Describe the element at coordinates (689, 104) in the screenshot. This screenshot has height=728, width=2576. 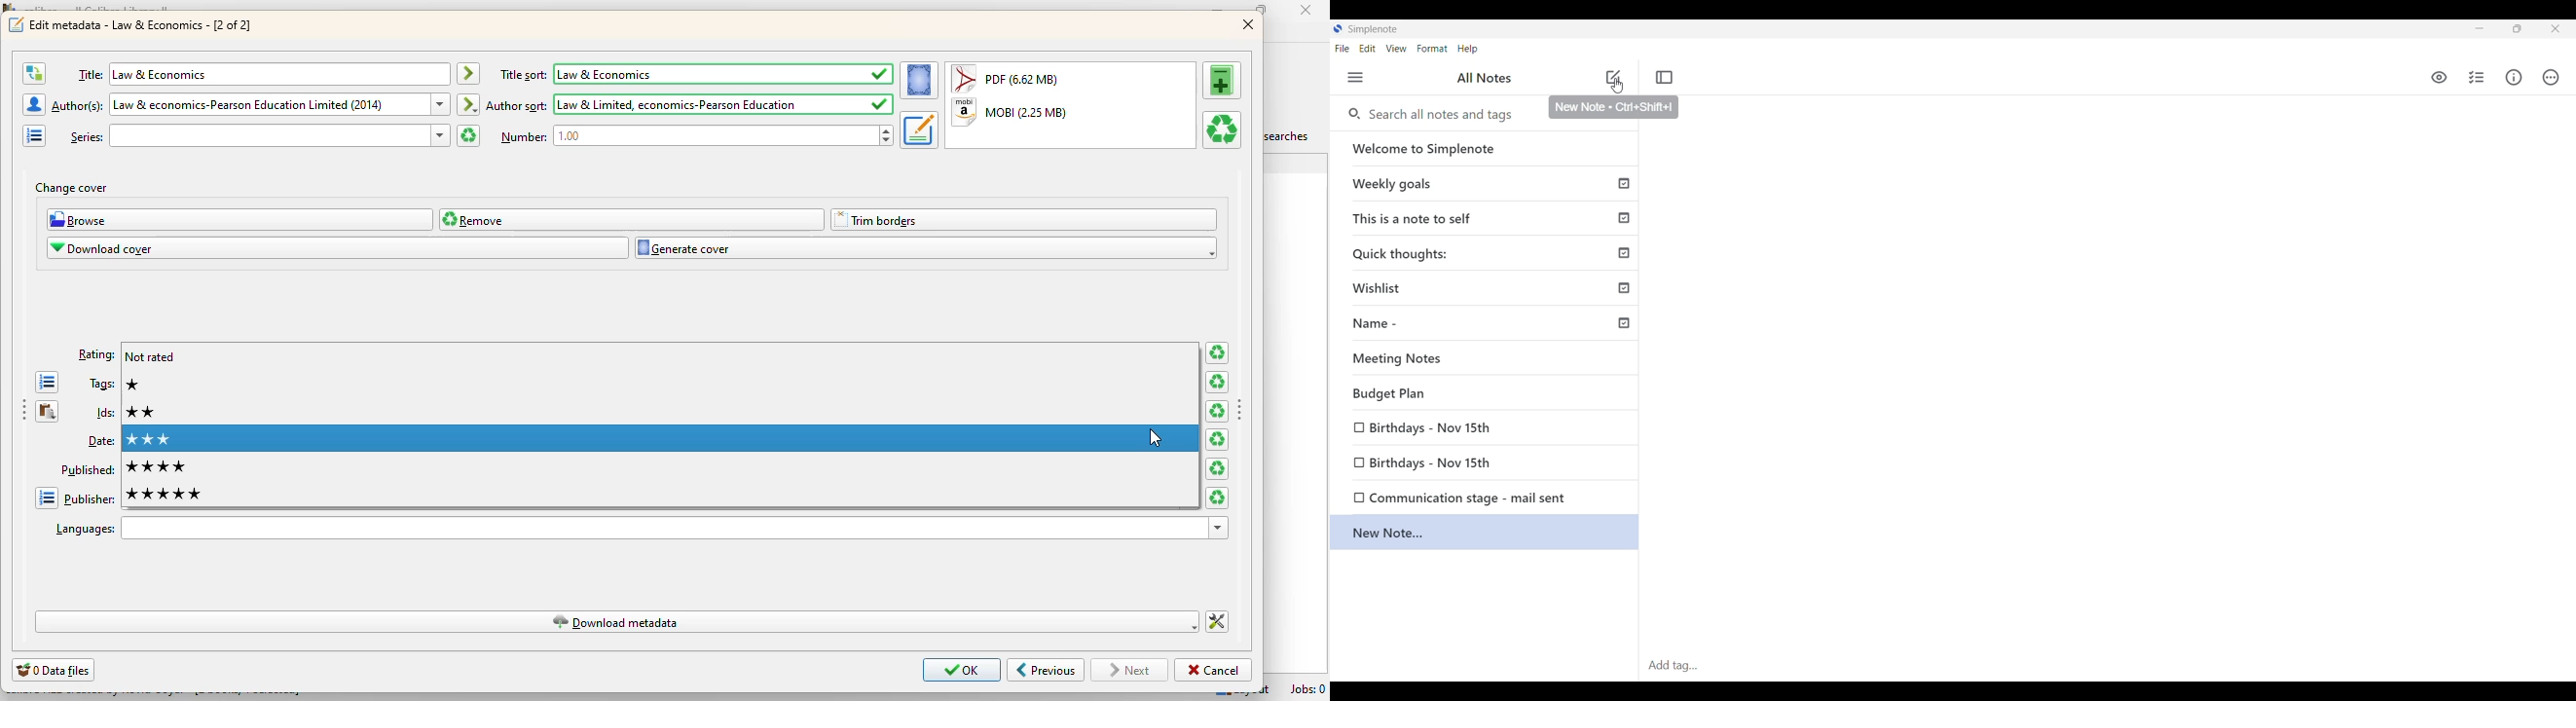
I see `author sort: law & limited, economics-pearson education` at that location.